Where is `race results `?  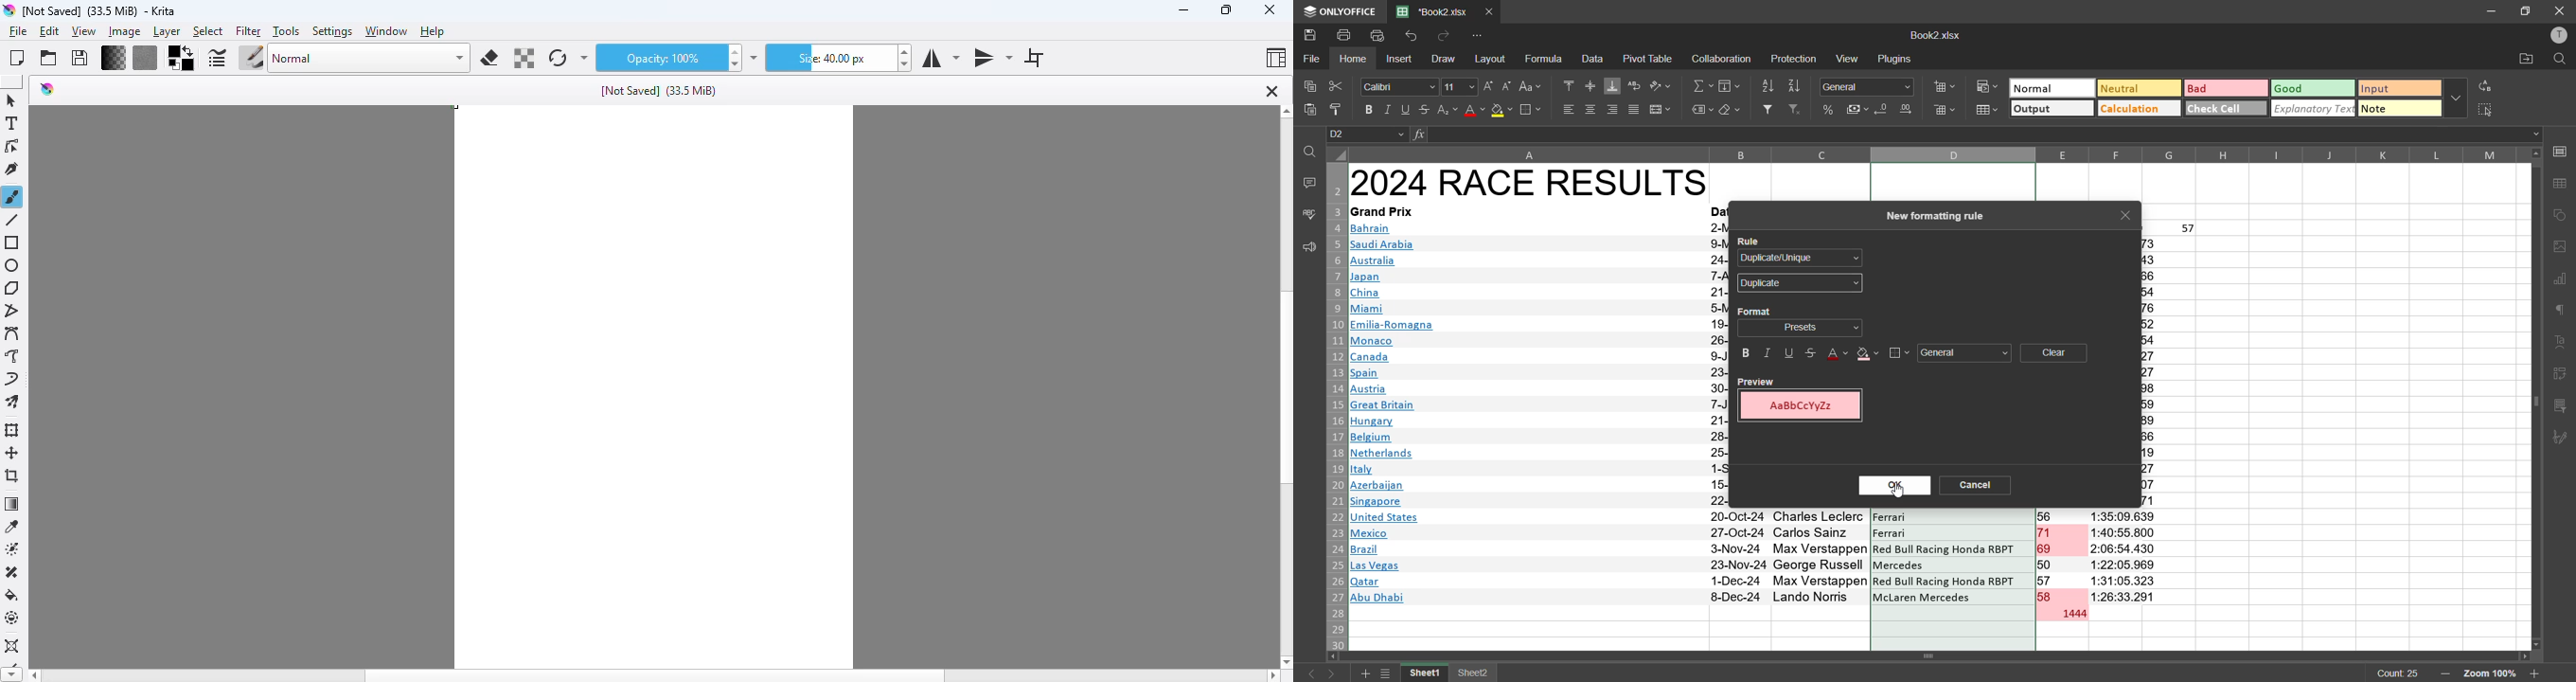 race results  is located at coordinates (1529, 182).